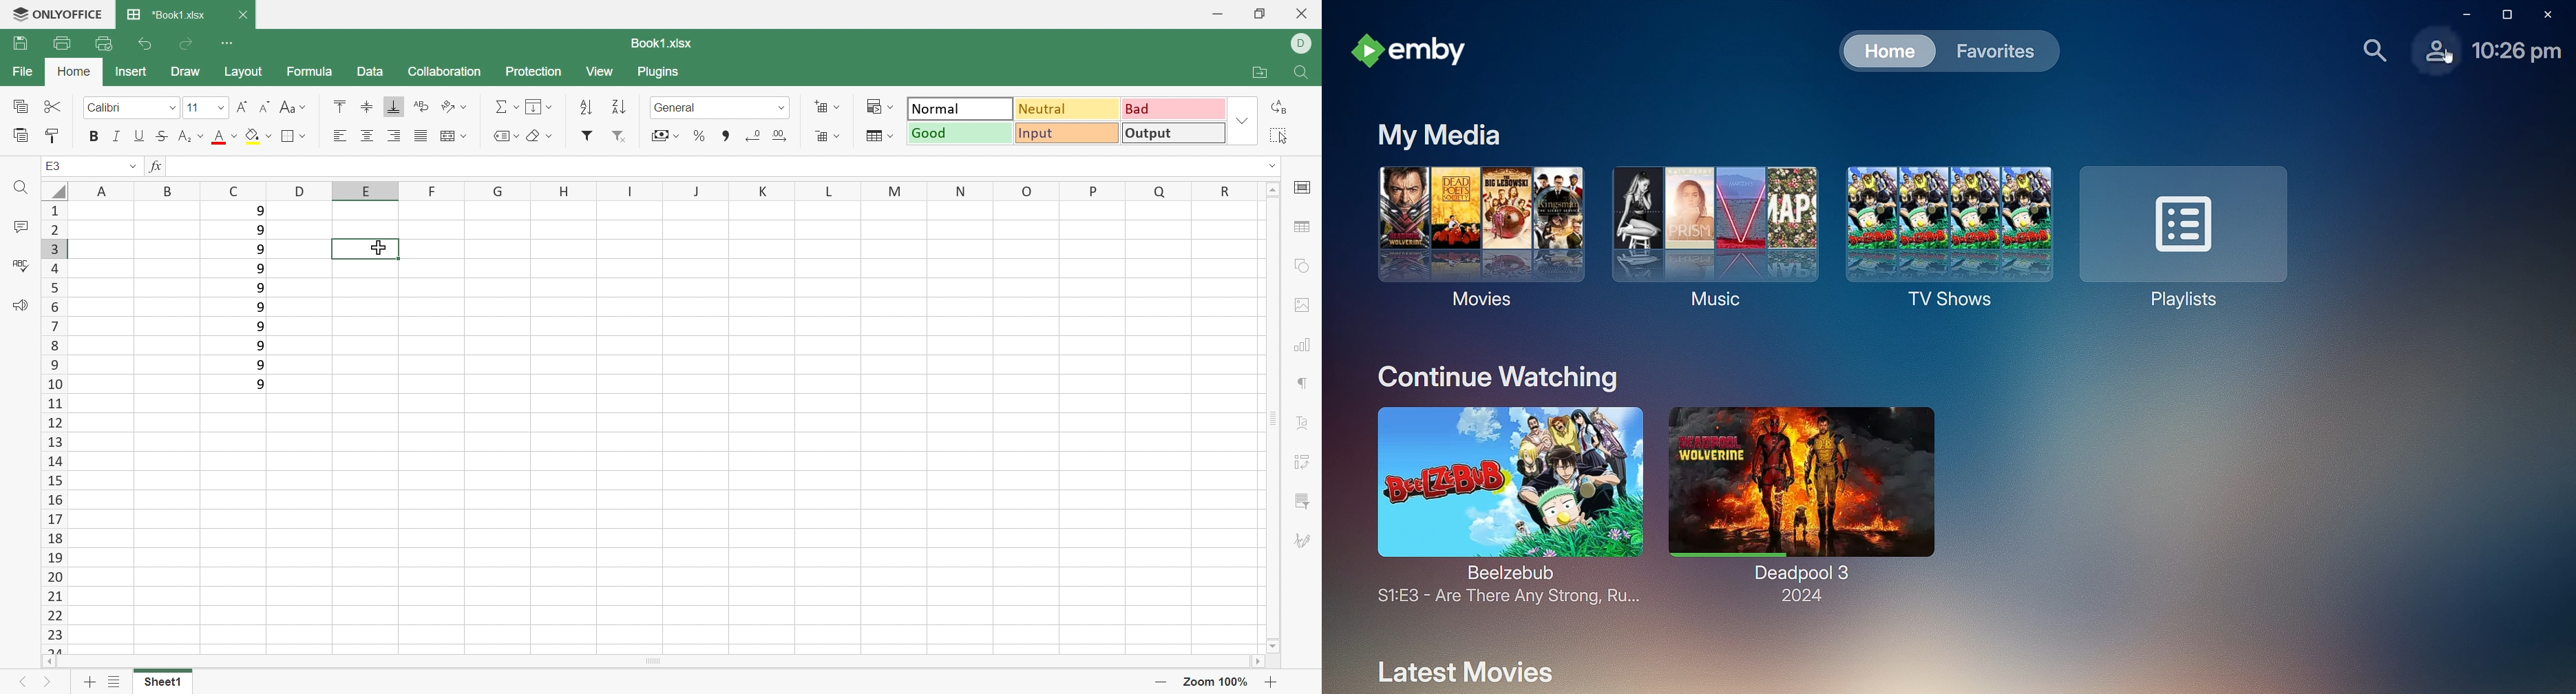 This screenshot has height=700, width=2576. Describe the element at coordinates (260, 229) in the screenshot. I see `9` at that location.